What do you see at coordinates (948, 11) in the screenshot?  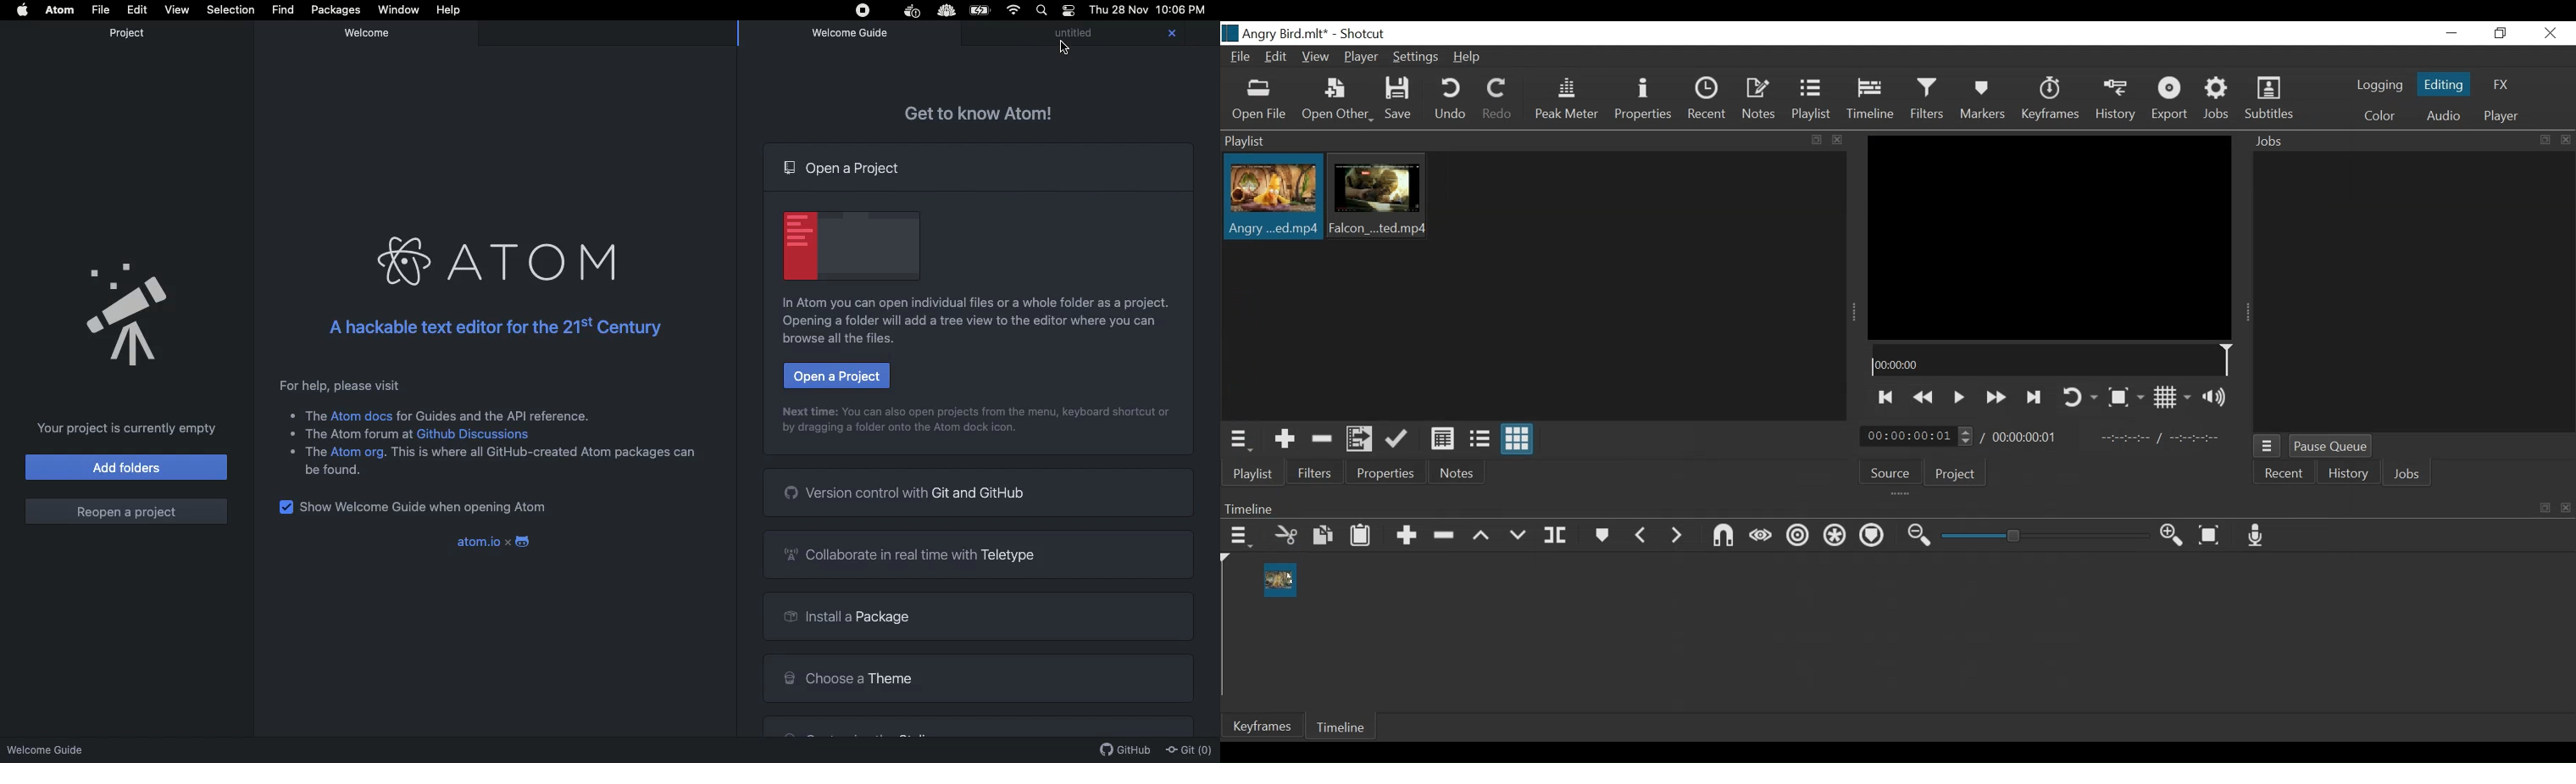 I see `extension` at bounding box center [948, 11].